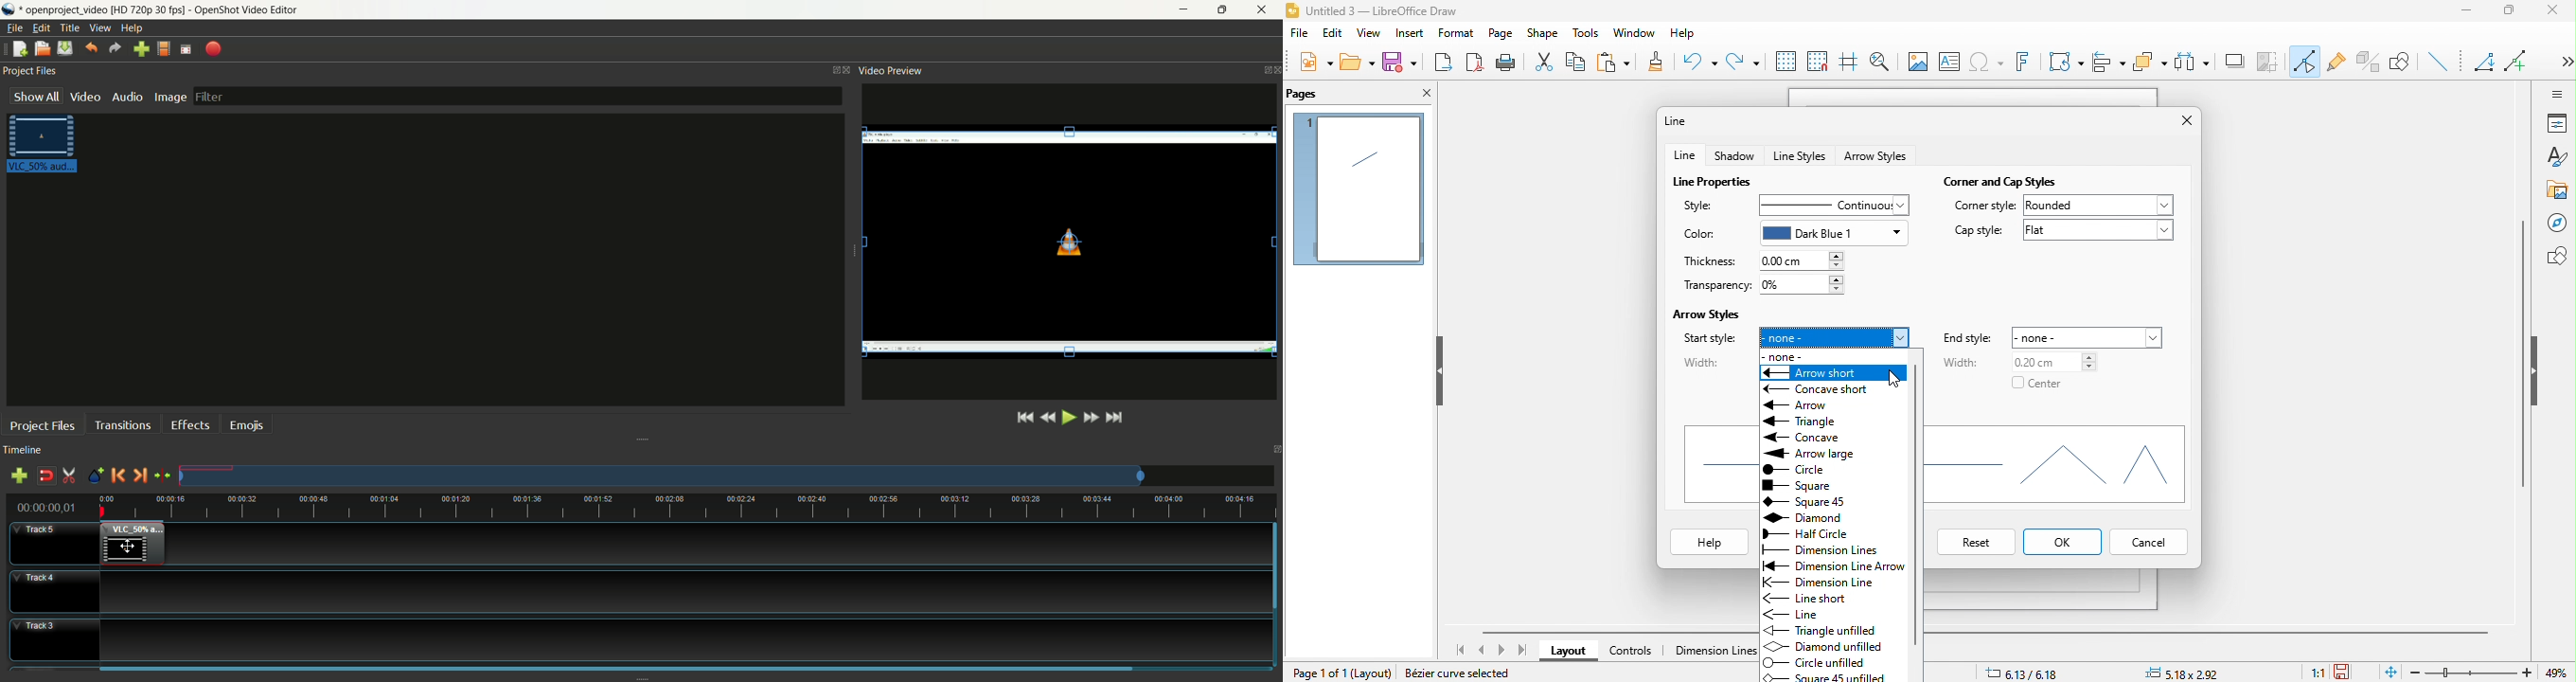  I want to click on display to grid, so click(1785, 62).